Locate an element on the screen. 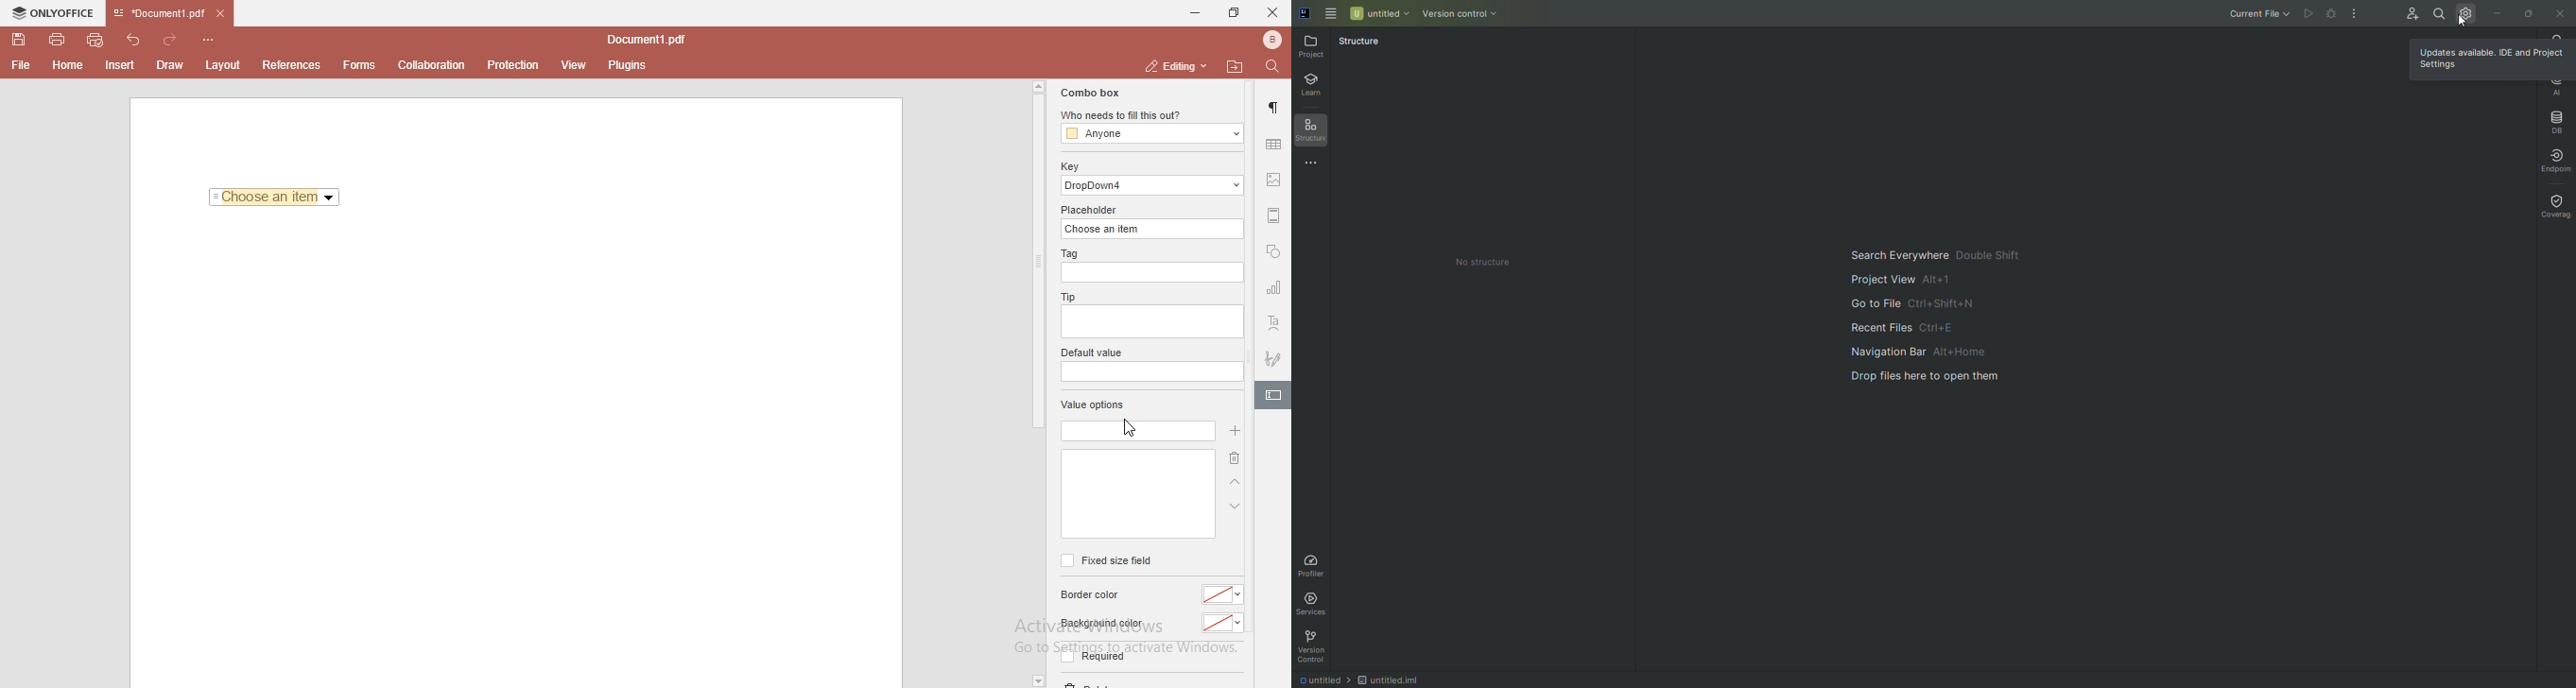 The height and width of the screenshot is (700, 2576). find is located at coordinates (1276, 65).